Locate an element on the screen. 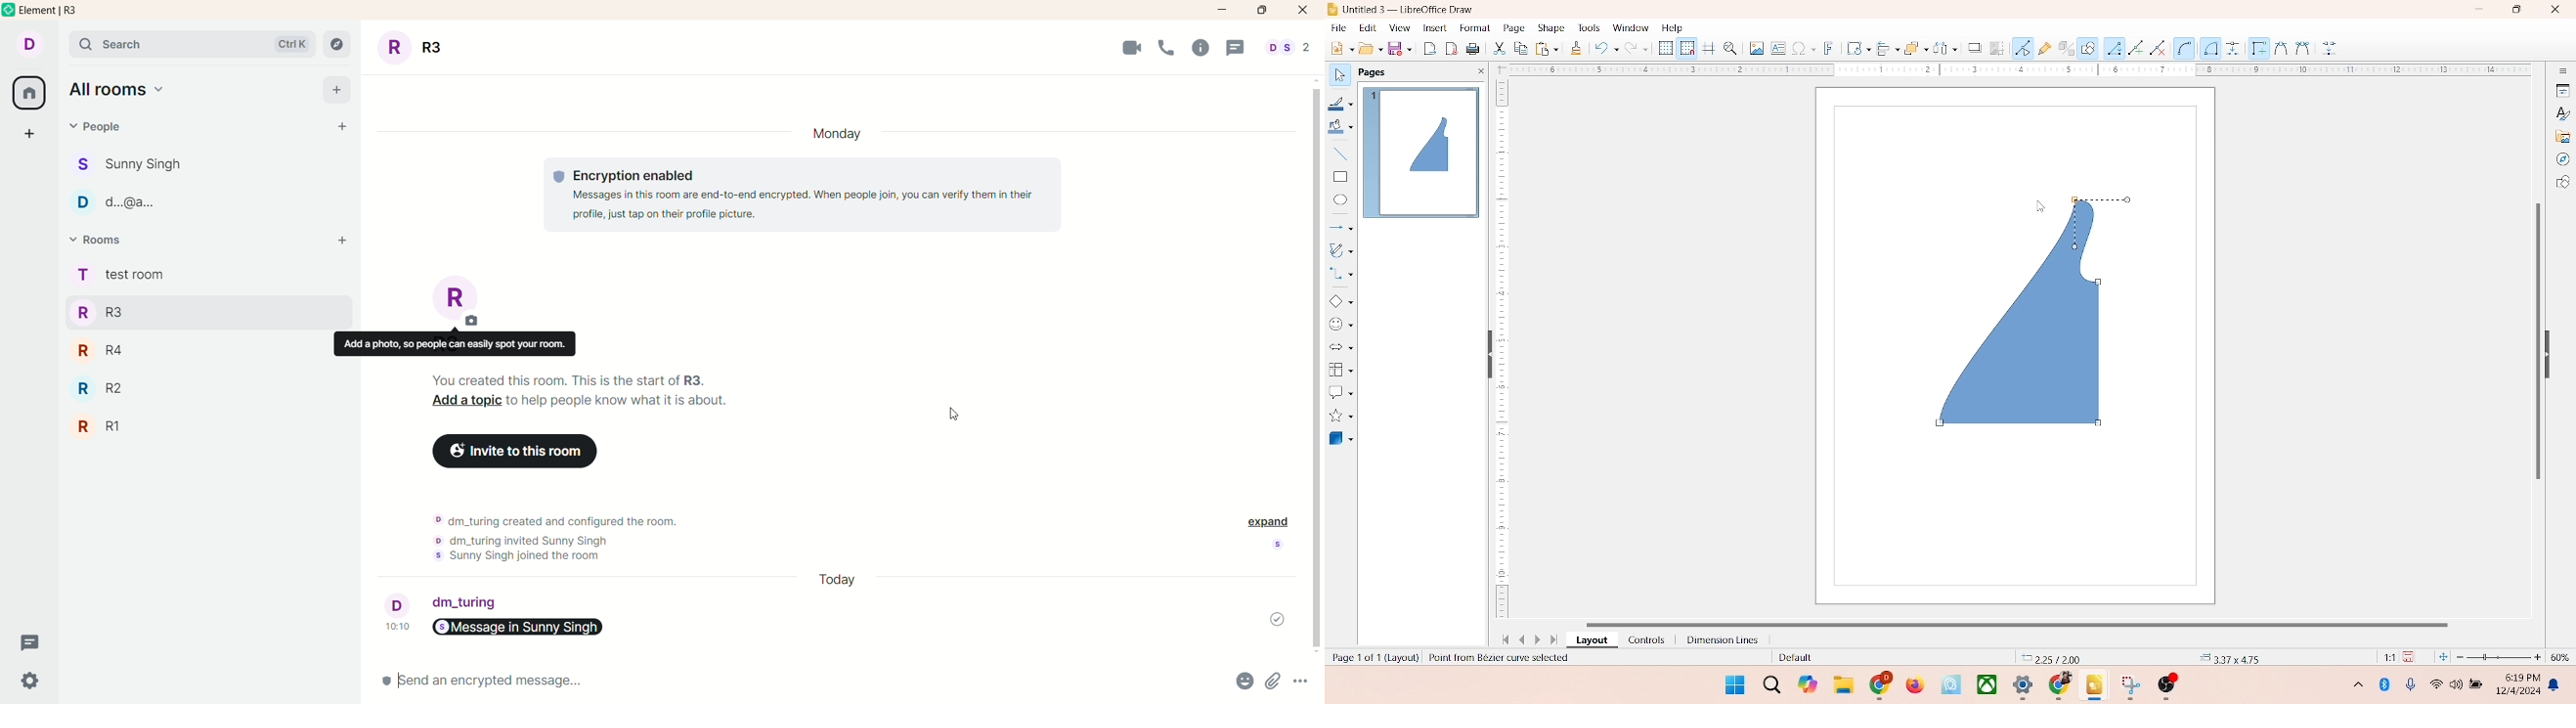 This screenshot has height=728, width=2576. time is located at coordinates (400, 629).